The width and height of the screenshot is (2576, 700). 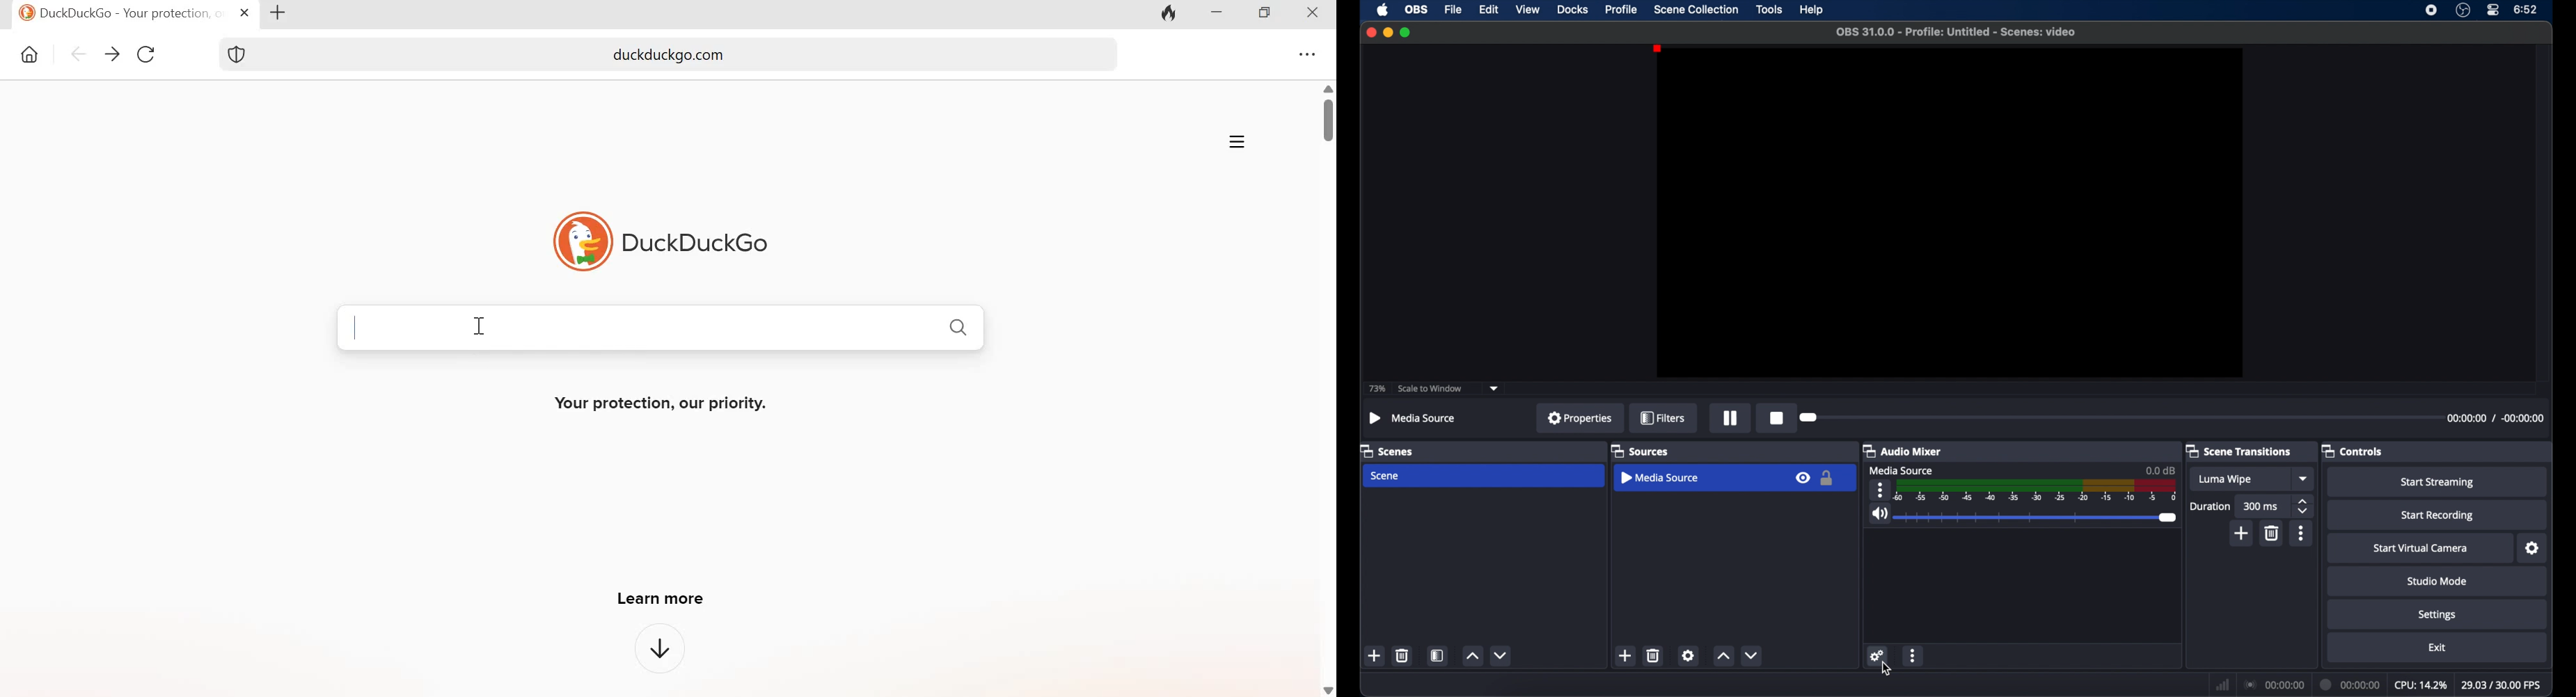 What do you see at coordinates (1812, 10) in the screenshot?
I see `help` at bounding box center [1812, 10].